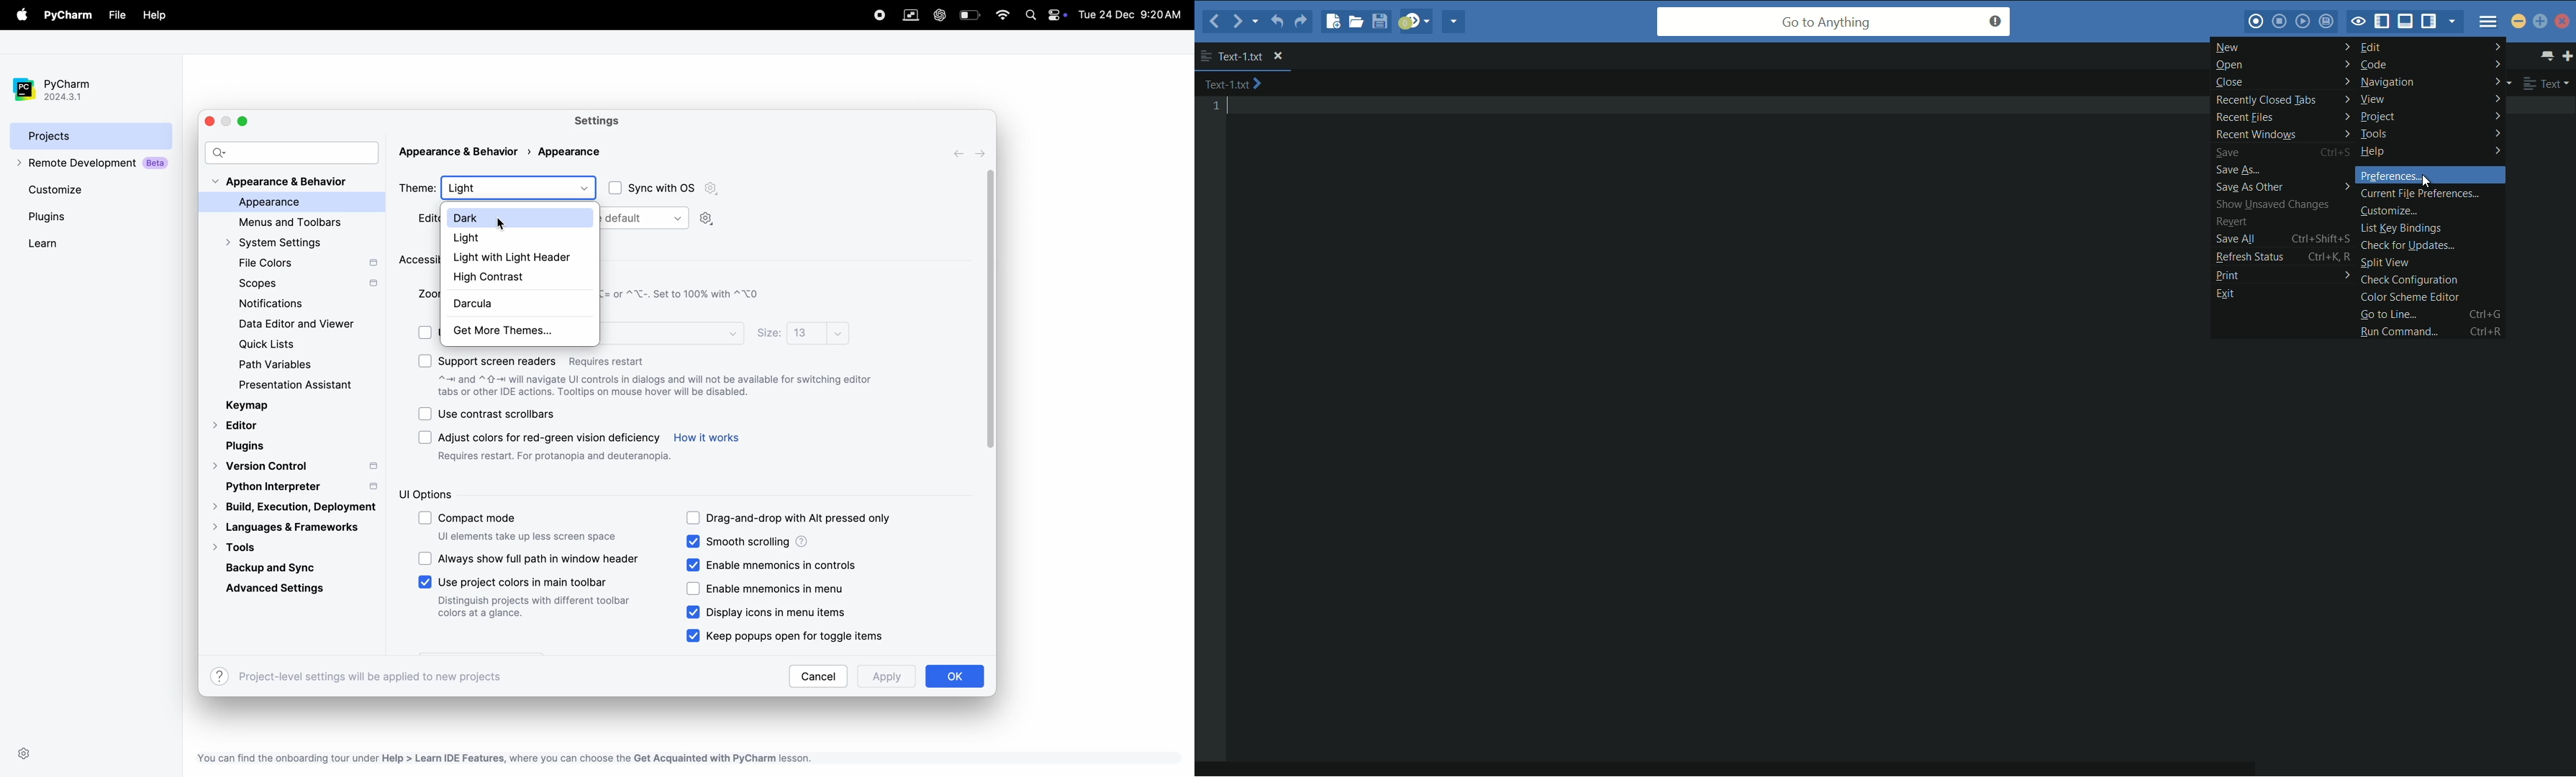  Describe the element at coordinates (311, 386) in the screenshot. I see `presenatation assistant` at that location.